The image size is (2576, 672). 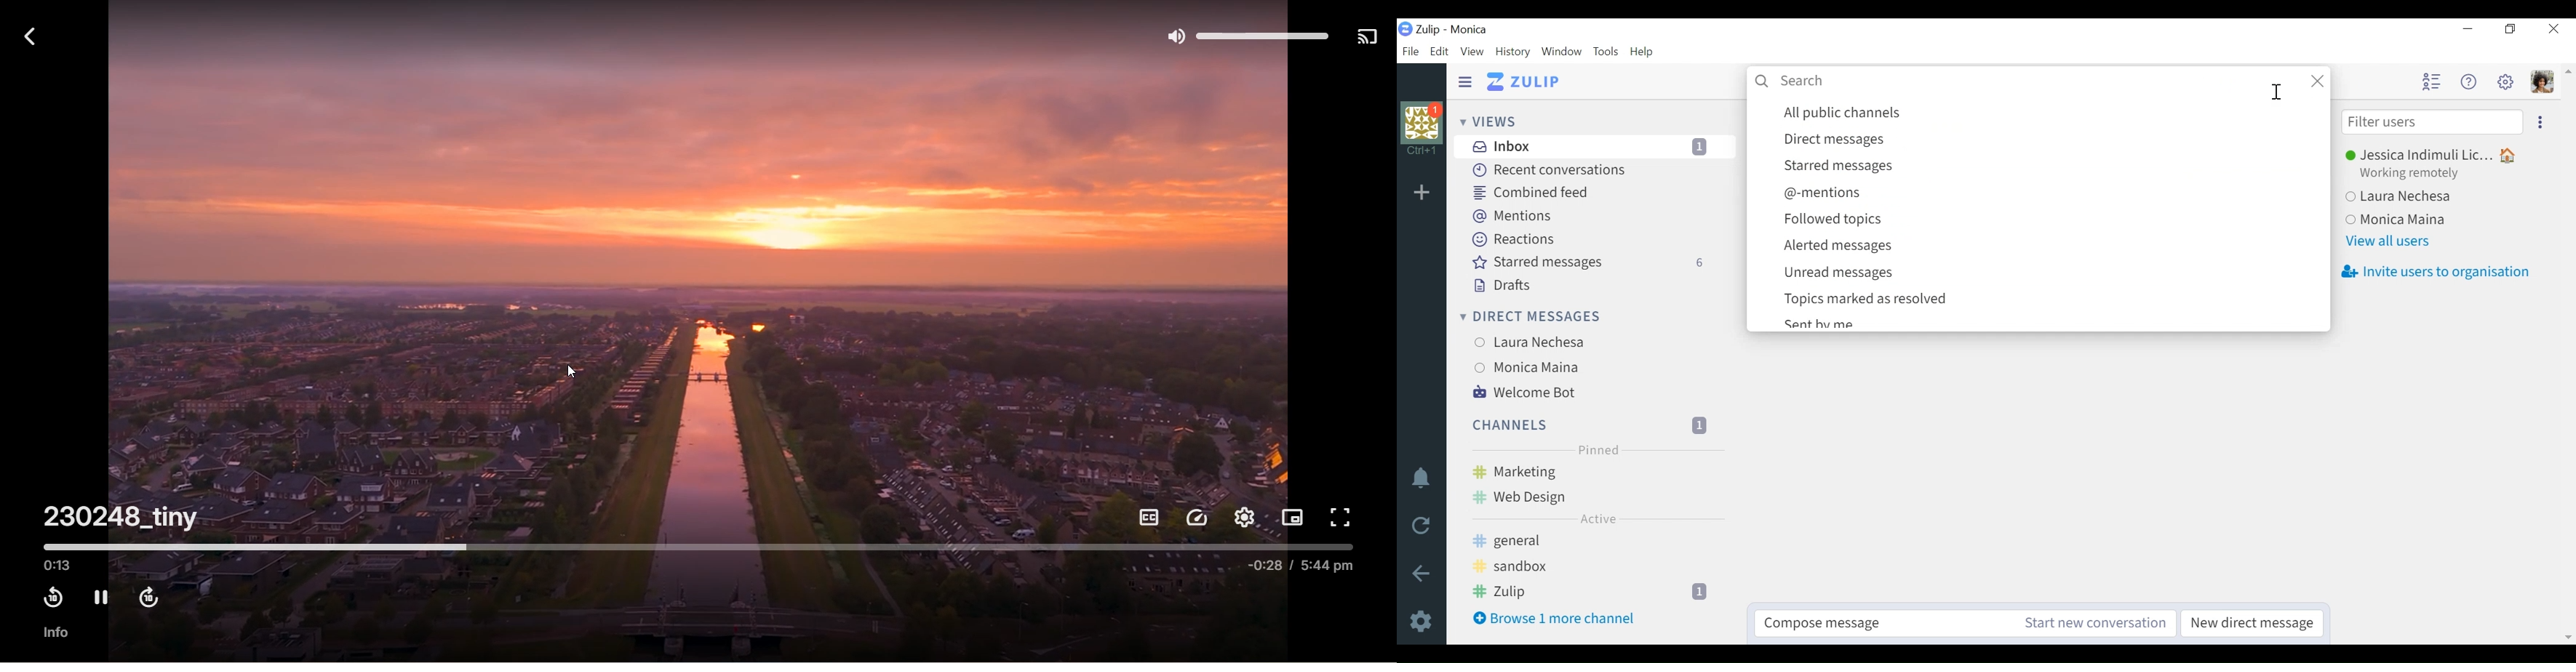 What do you see at coordinates (1534, 193) in the screenshot?
I see `Combined feed` at bounding box center [1534, 193].